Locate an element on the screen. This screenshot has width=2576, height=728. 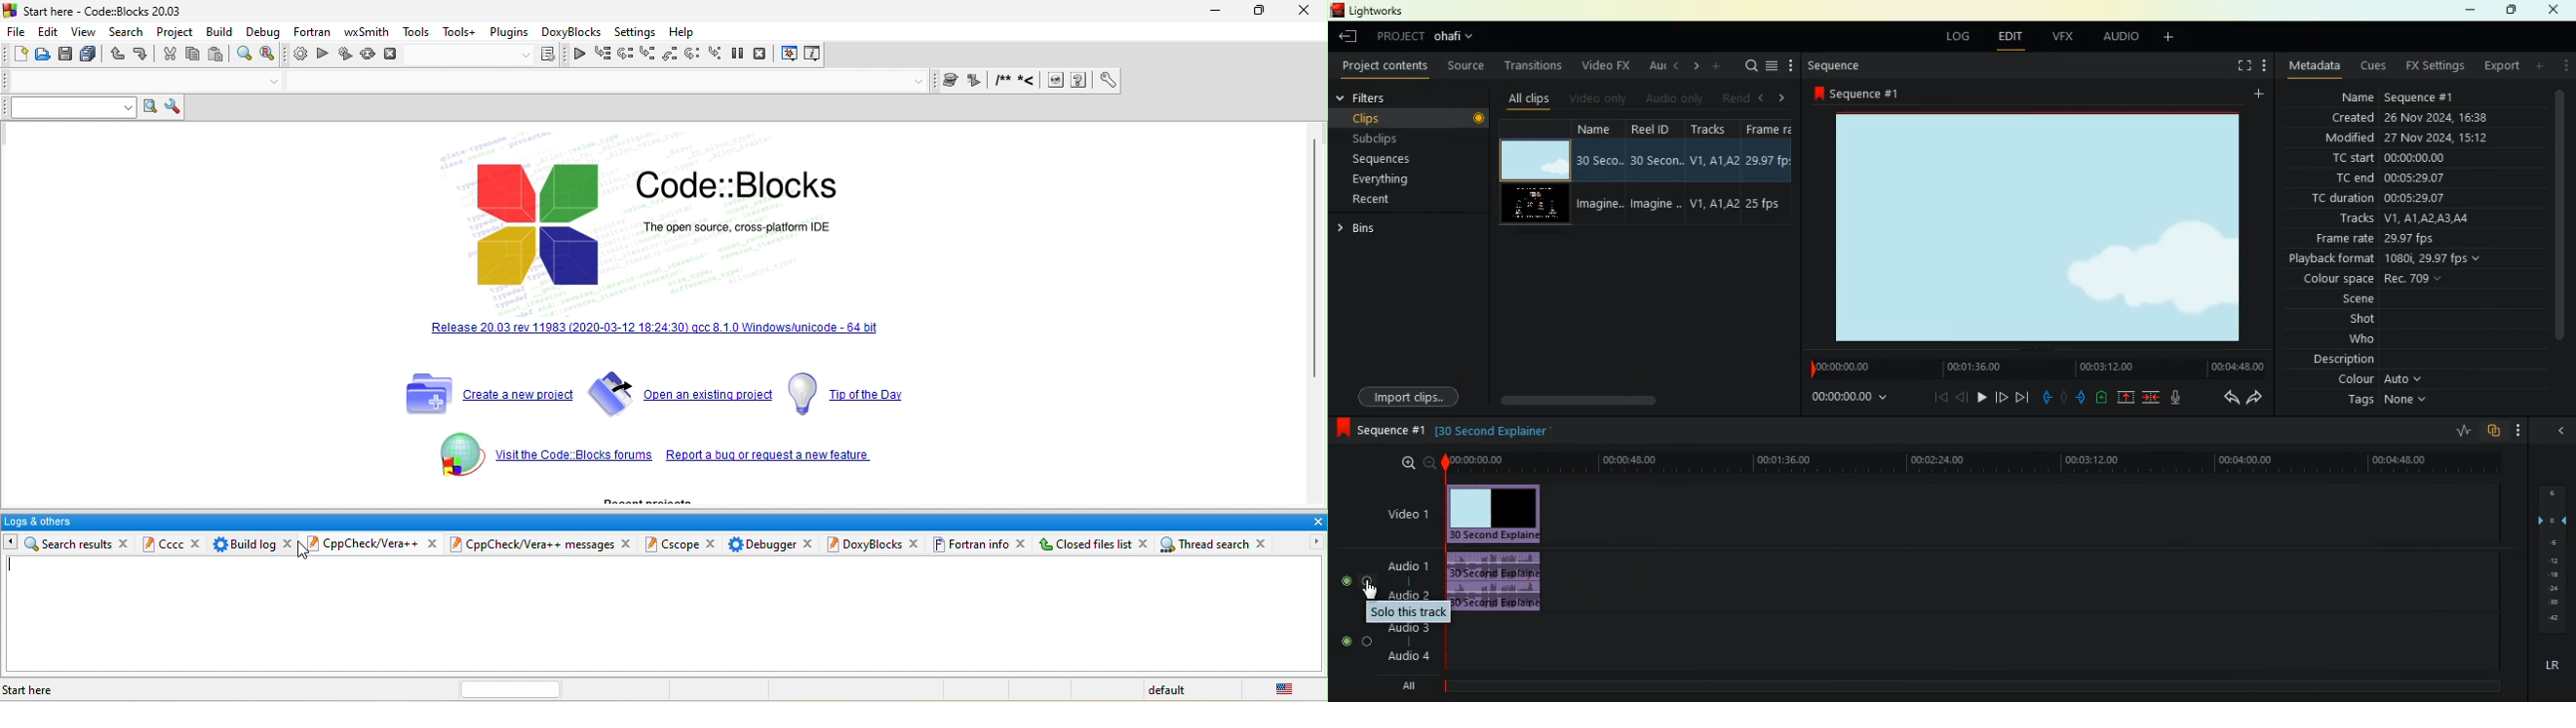
horizontal scroll bar is located at coordinates (500, 688).